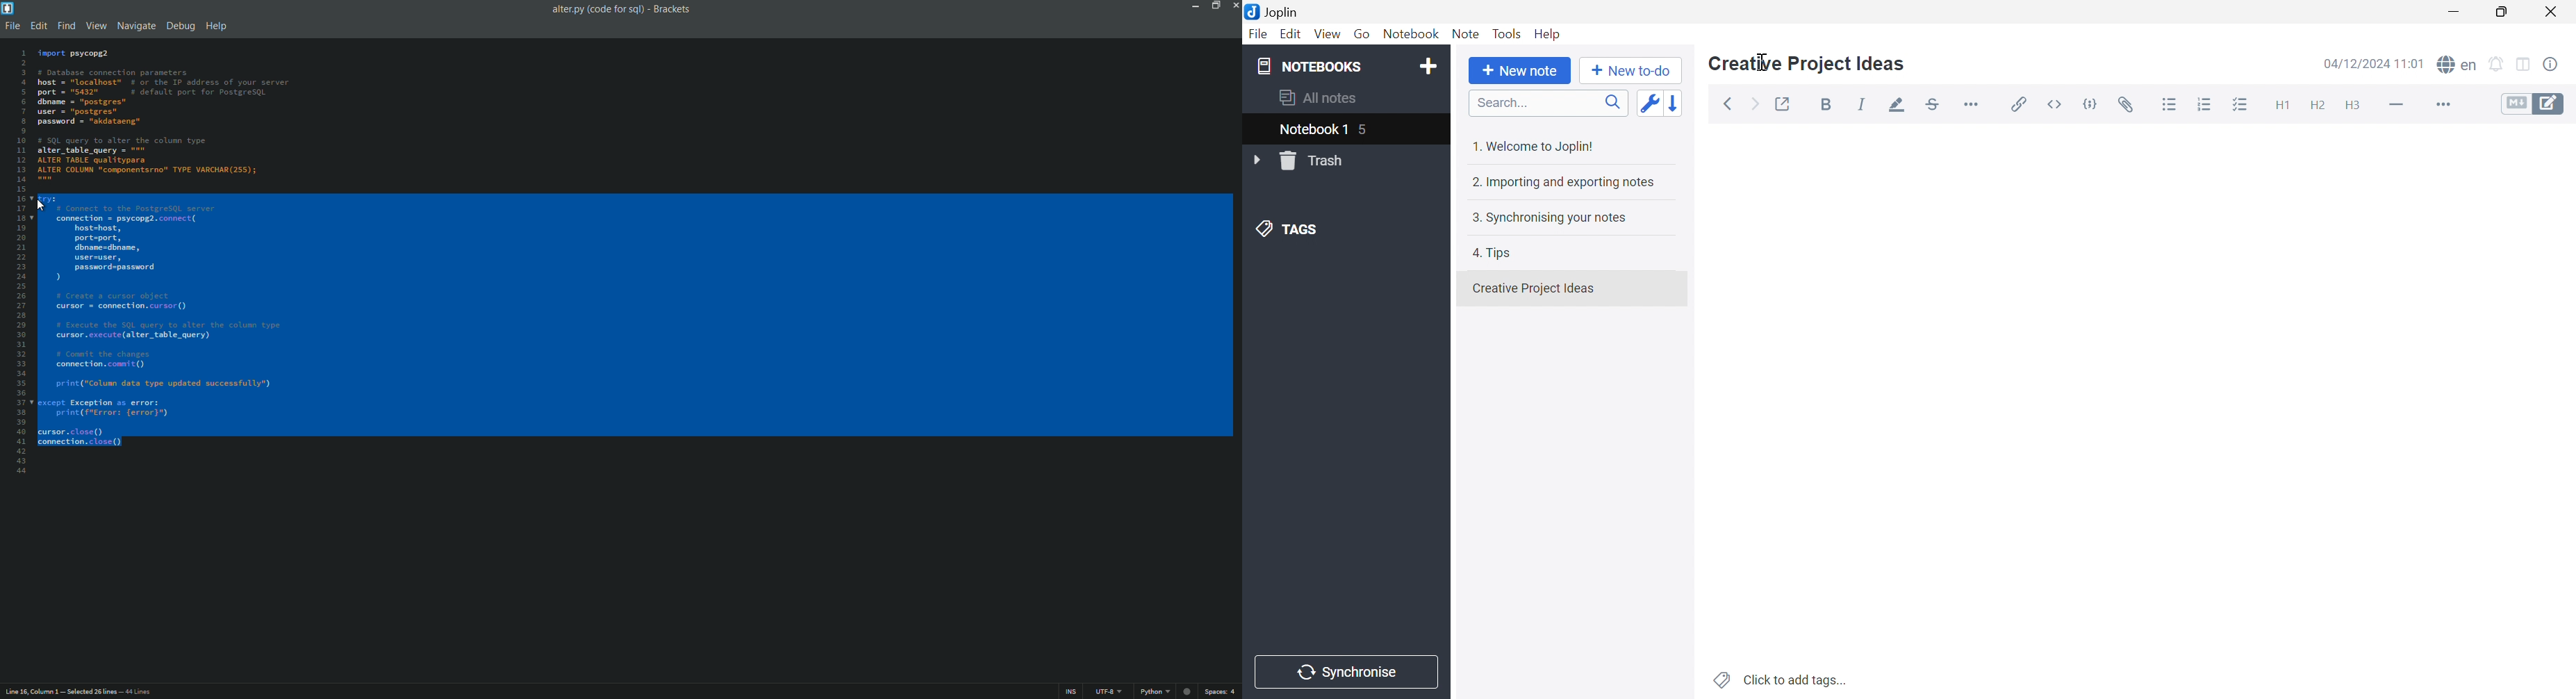 The height and width of the screenshot is (700, 2576). What do you see at coordinates (1806, 64) in the screenshot?
I see `Creative Project Ideas` at bounding box center [1806, 64].